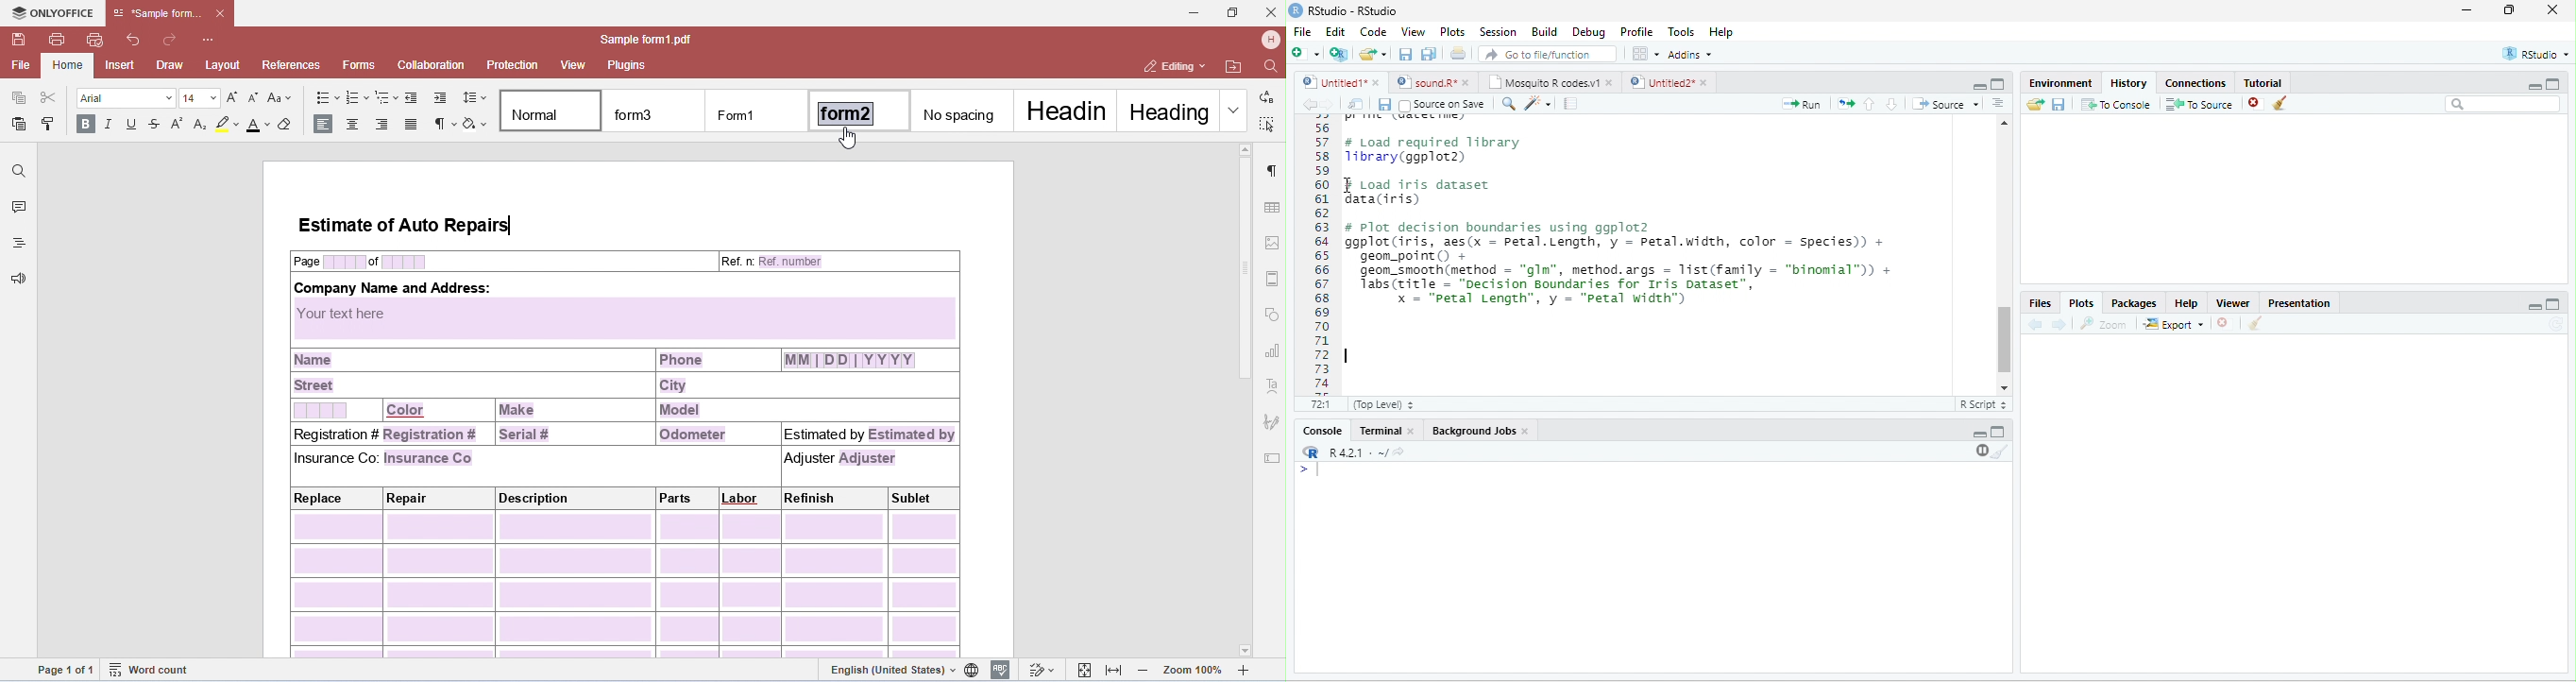  I want to click on forward, so click(1330, 105).